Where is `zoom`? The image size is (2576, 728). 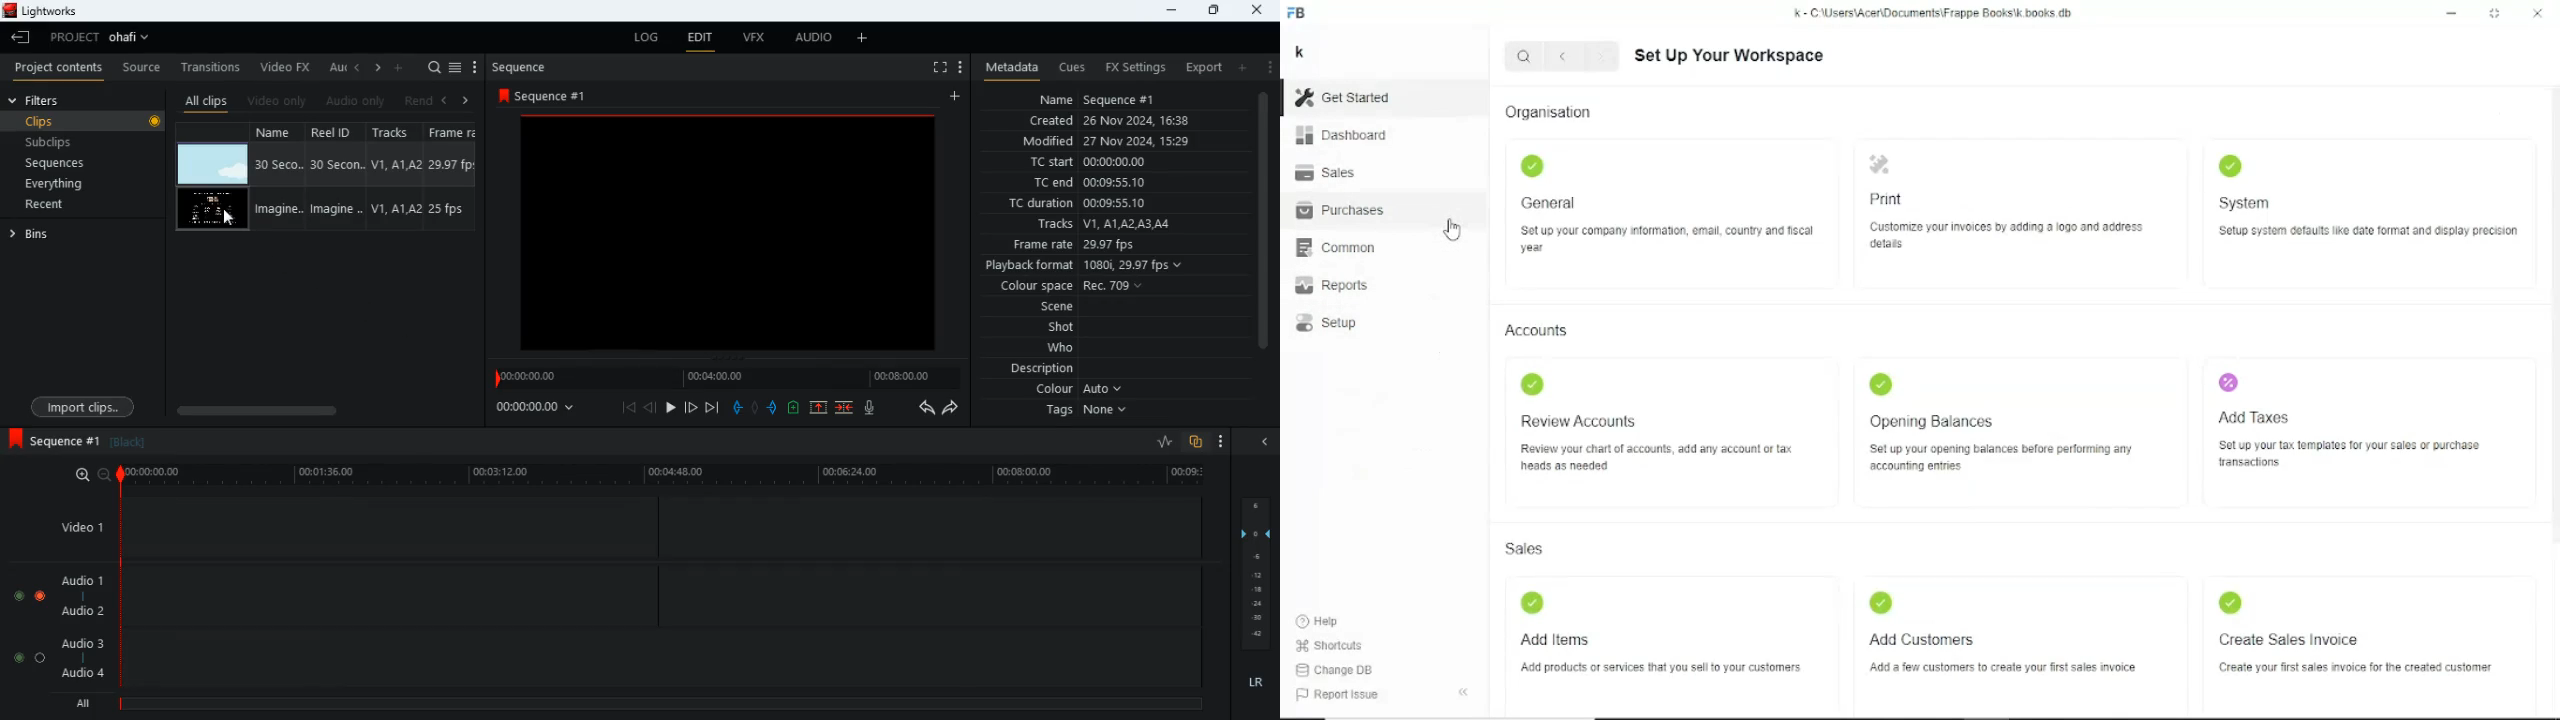 zoom is located at coordinates (85, 475).